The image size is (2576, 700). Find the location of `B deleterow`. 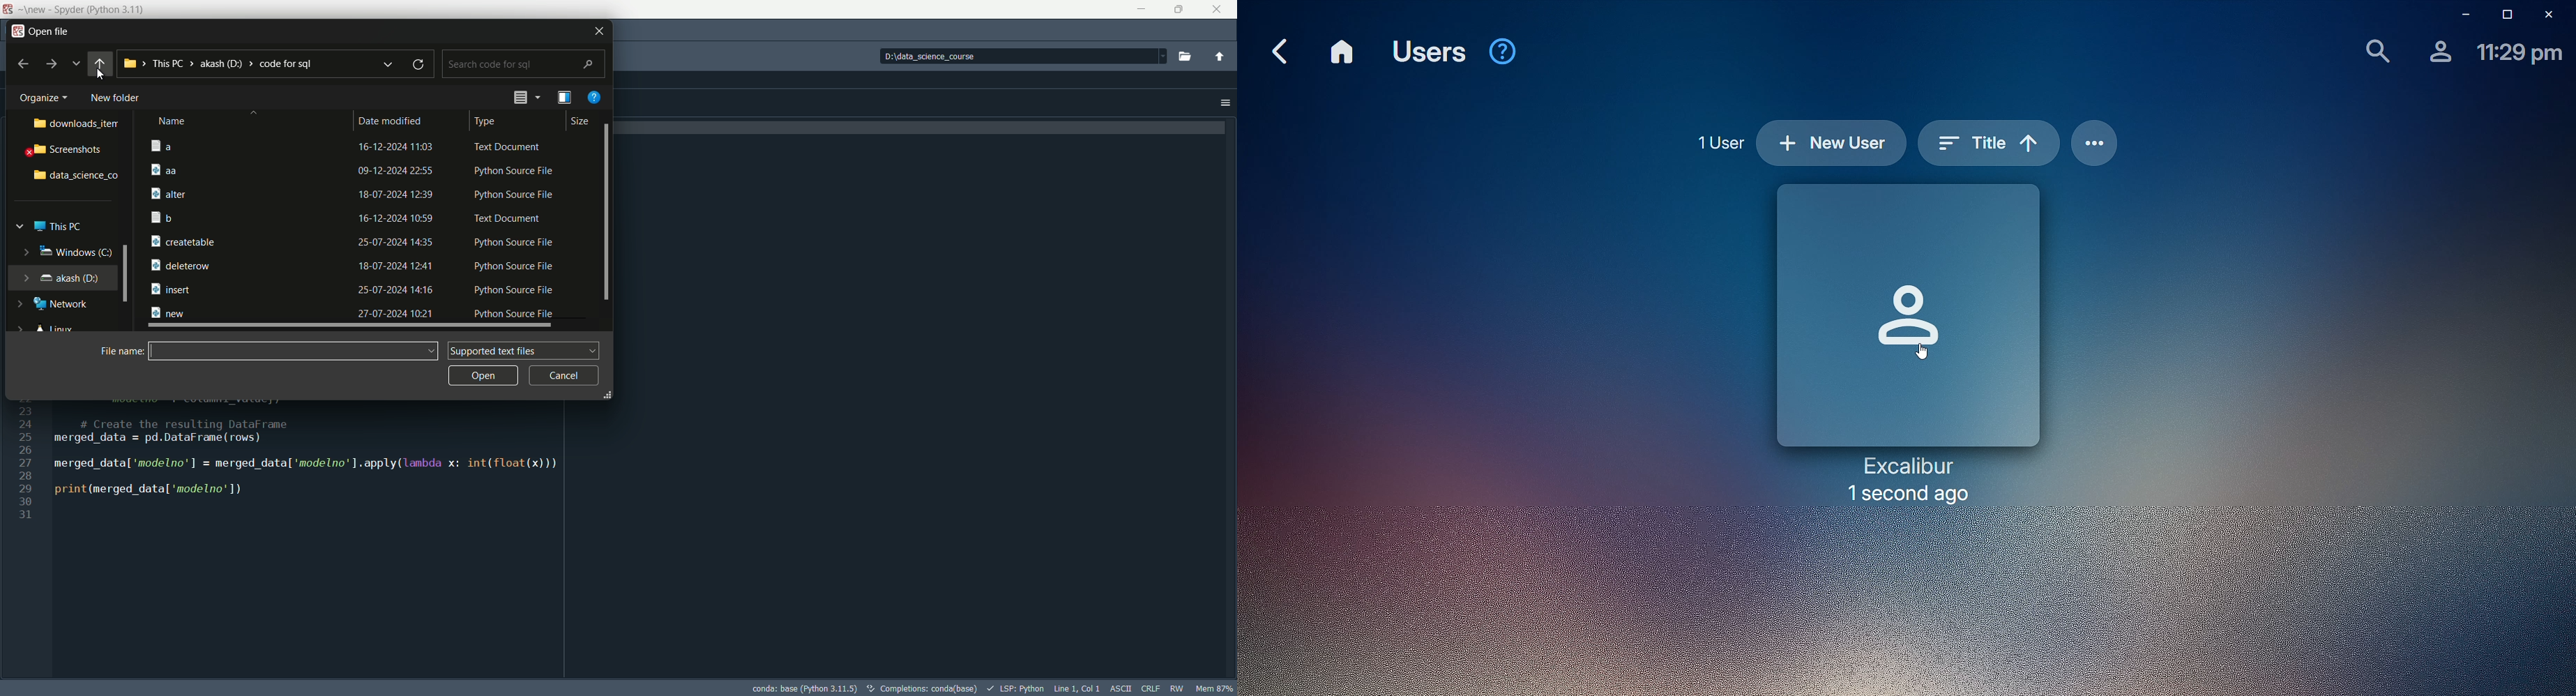

B deleterow is located at coordinates (183, 264).